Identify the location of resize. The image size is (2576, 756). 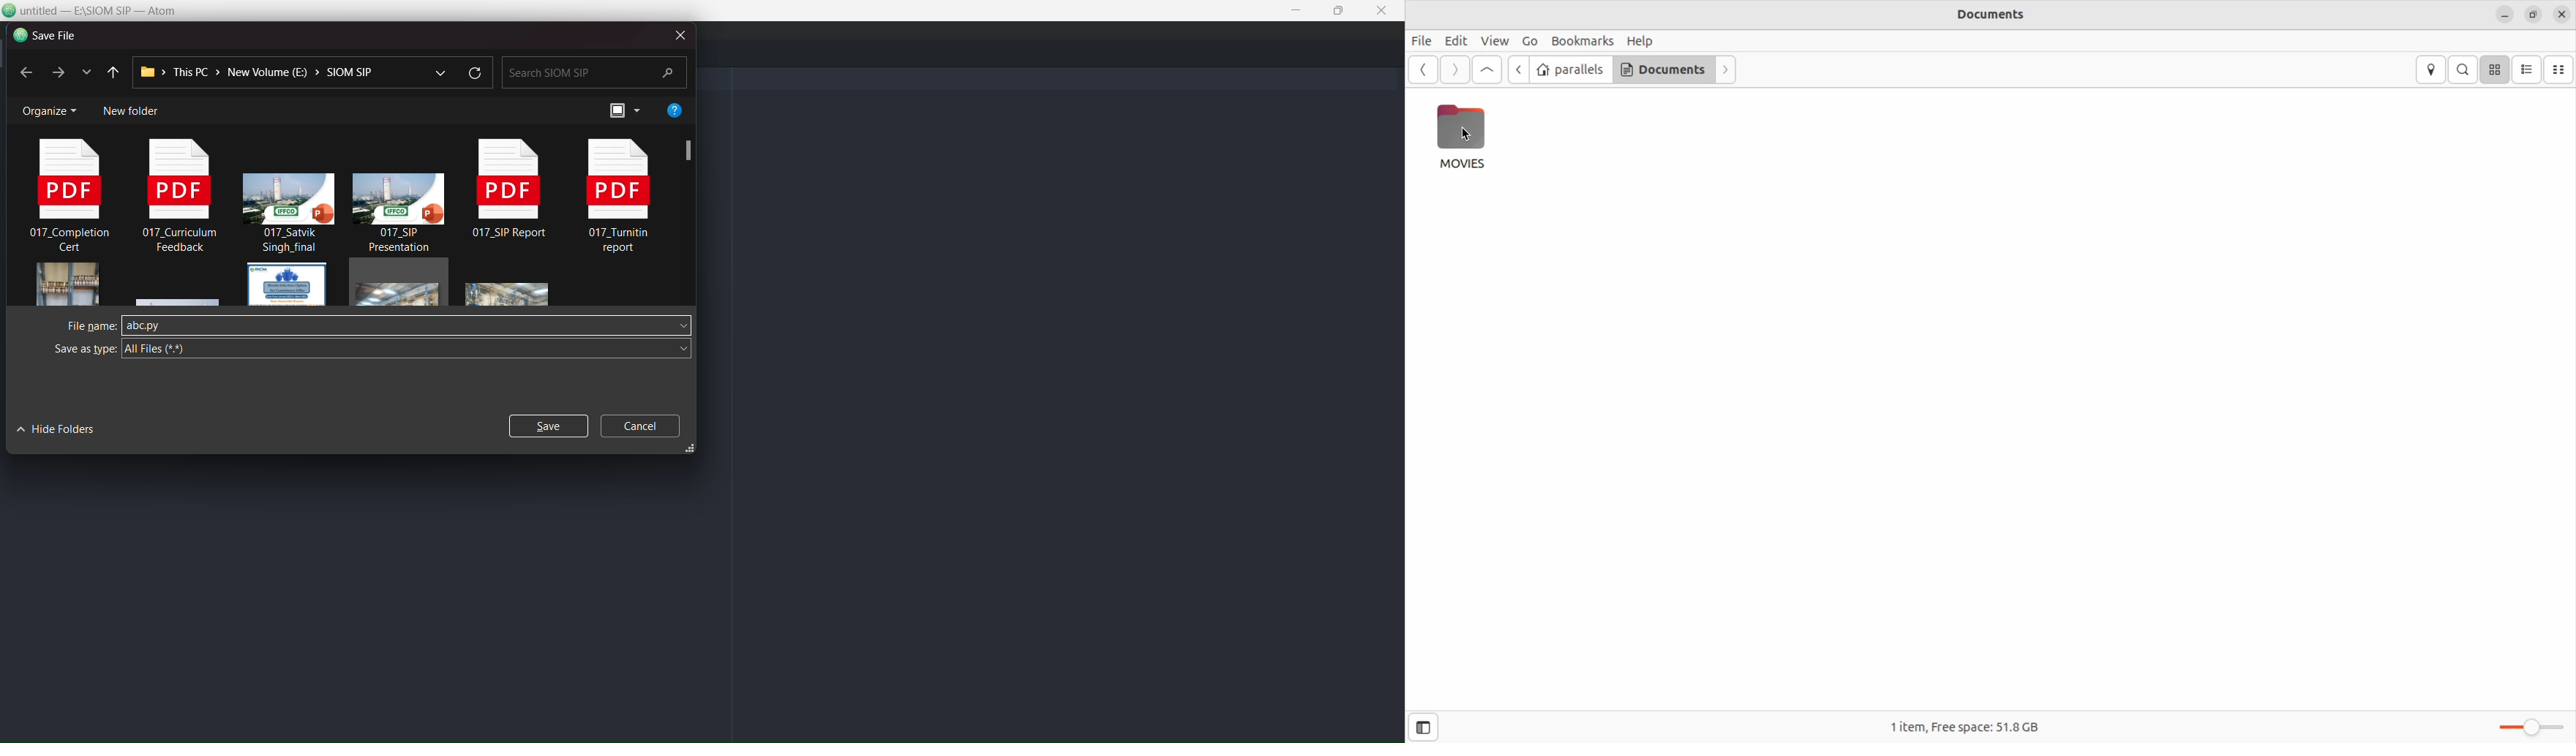
(691, 451).